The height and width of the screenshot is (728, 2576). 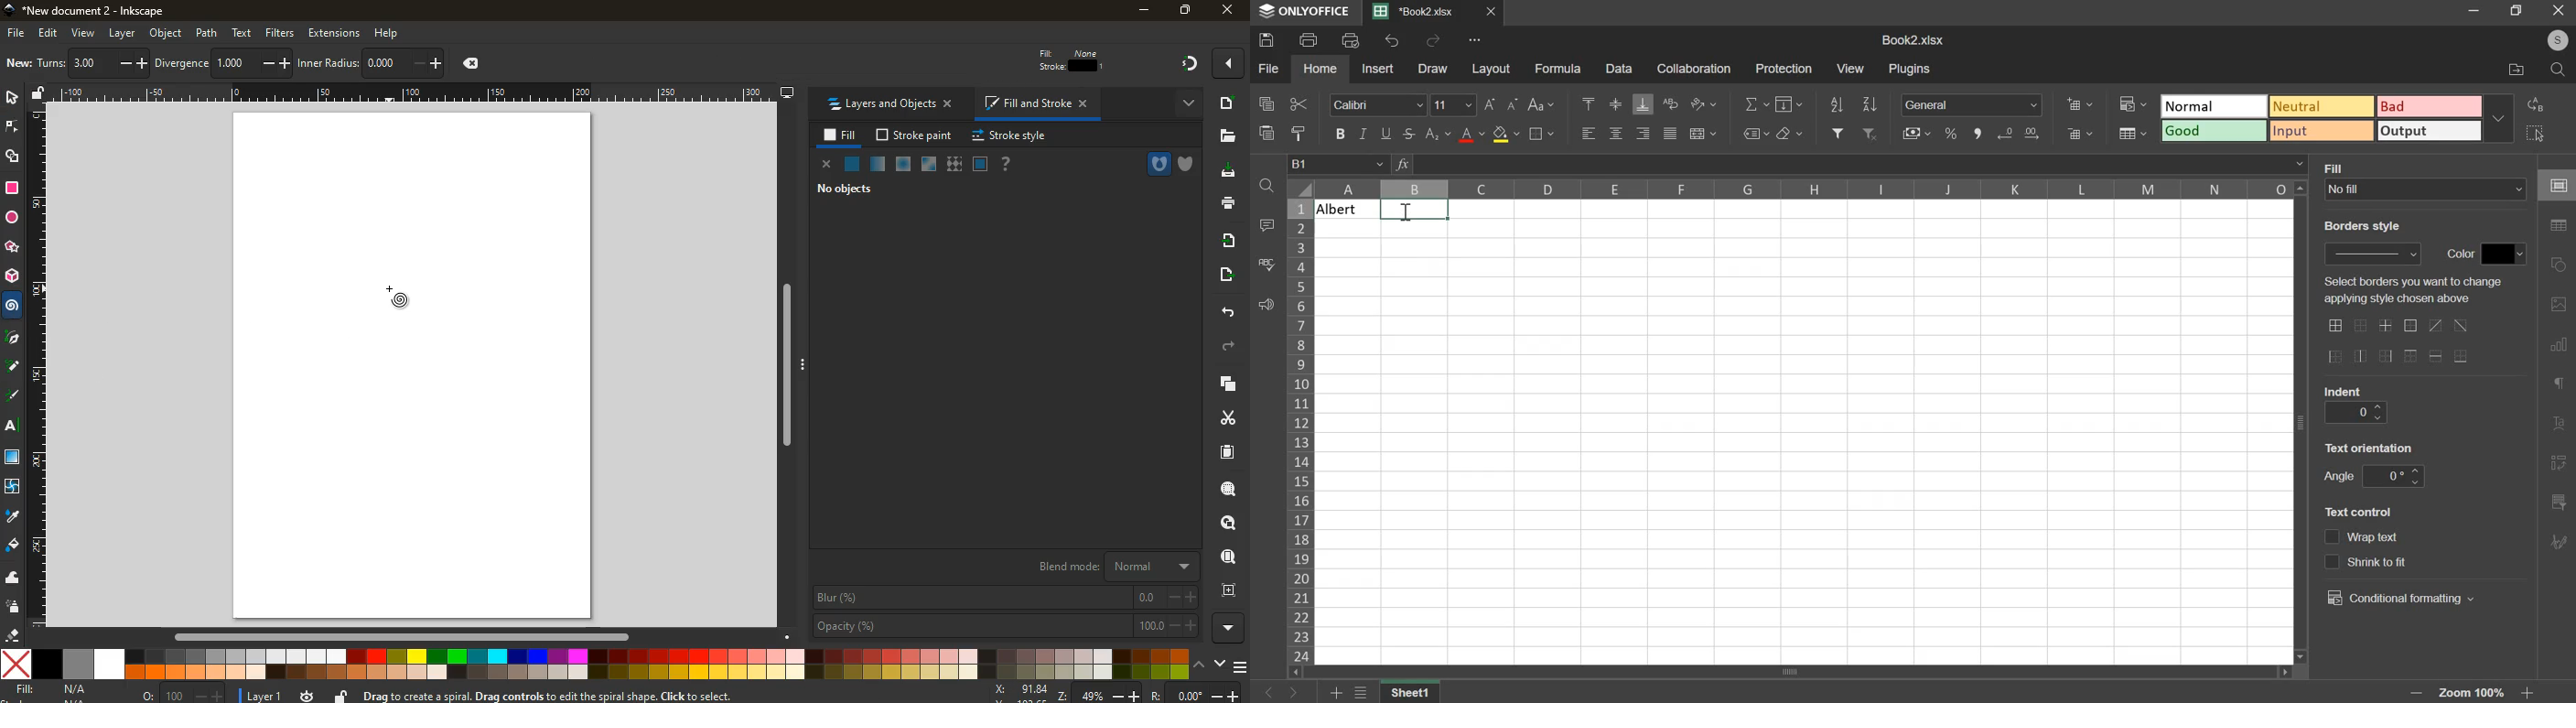 What do you see at coordinates (178, 694) in the screenshot?
I see `o` at bounding box center [178, 694].